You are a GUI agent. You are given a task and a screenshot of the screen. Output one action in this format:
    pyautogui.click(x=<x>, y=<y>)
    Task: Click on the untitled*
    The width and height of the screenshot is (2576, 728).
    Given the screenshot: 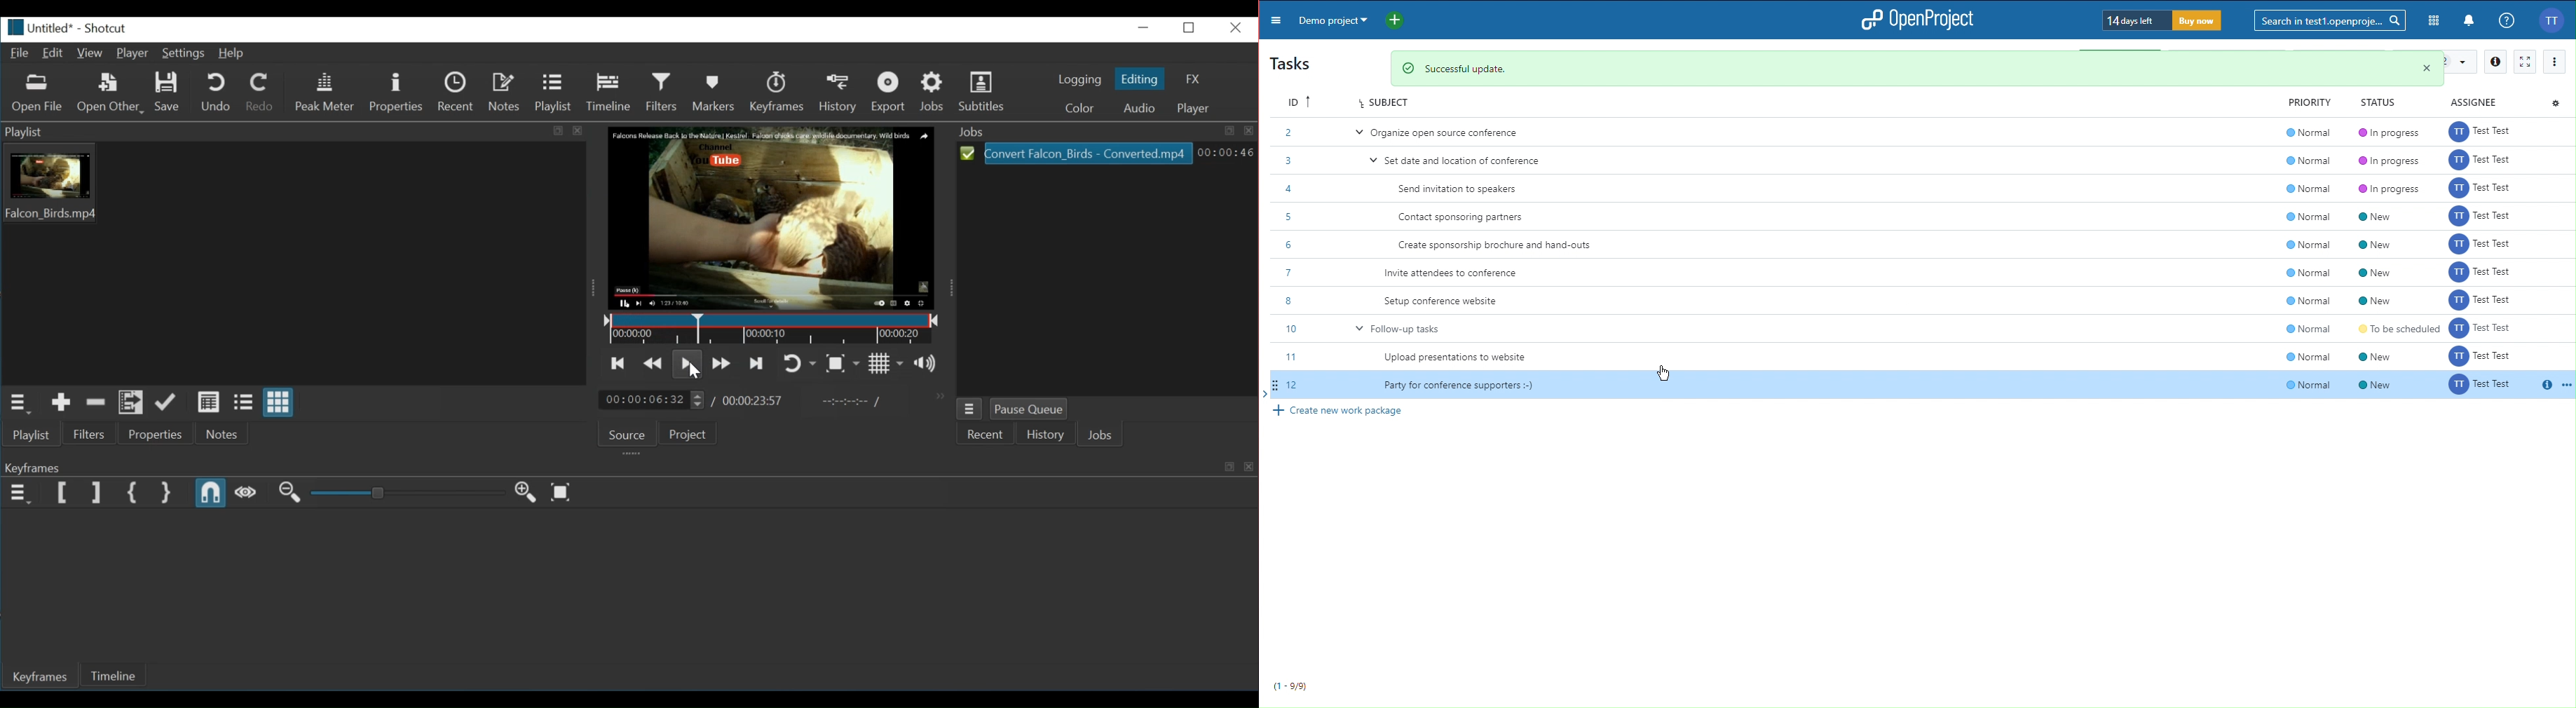 What is the action you would take?
    pyautogui.click(x=38, y=28)
    